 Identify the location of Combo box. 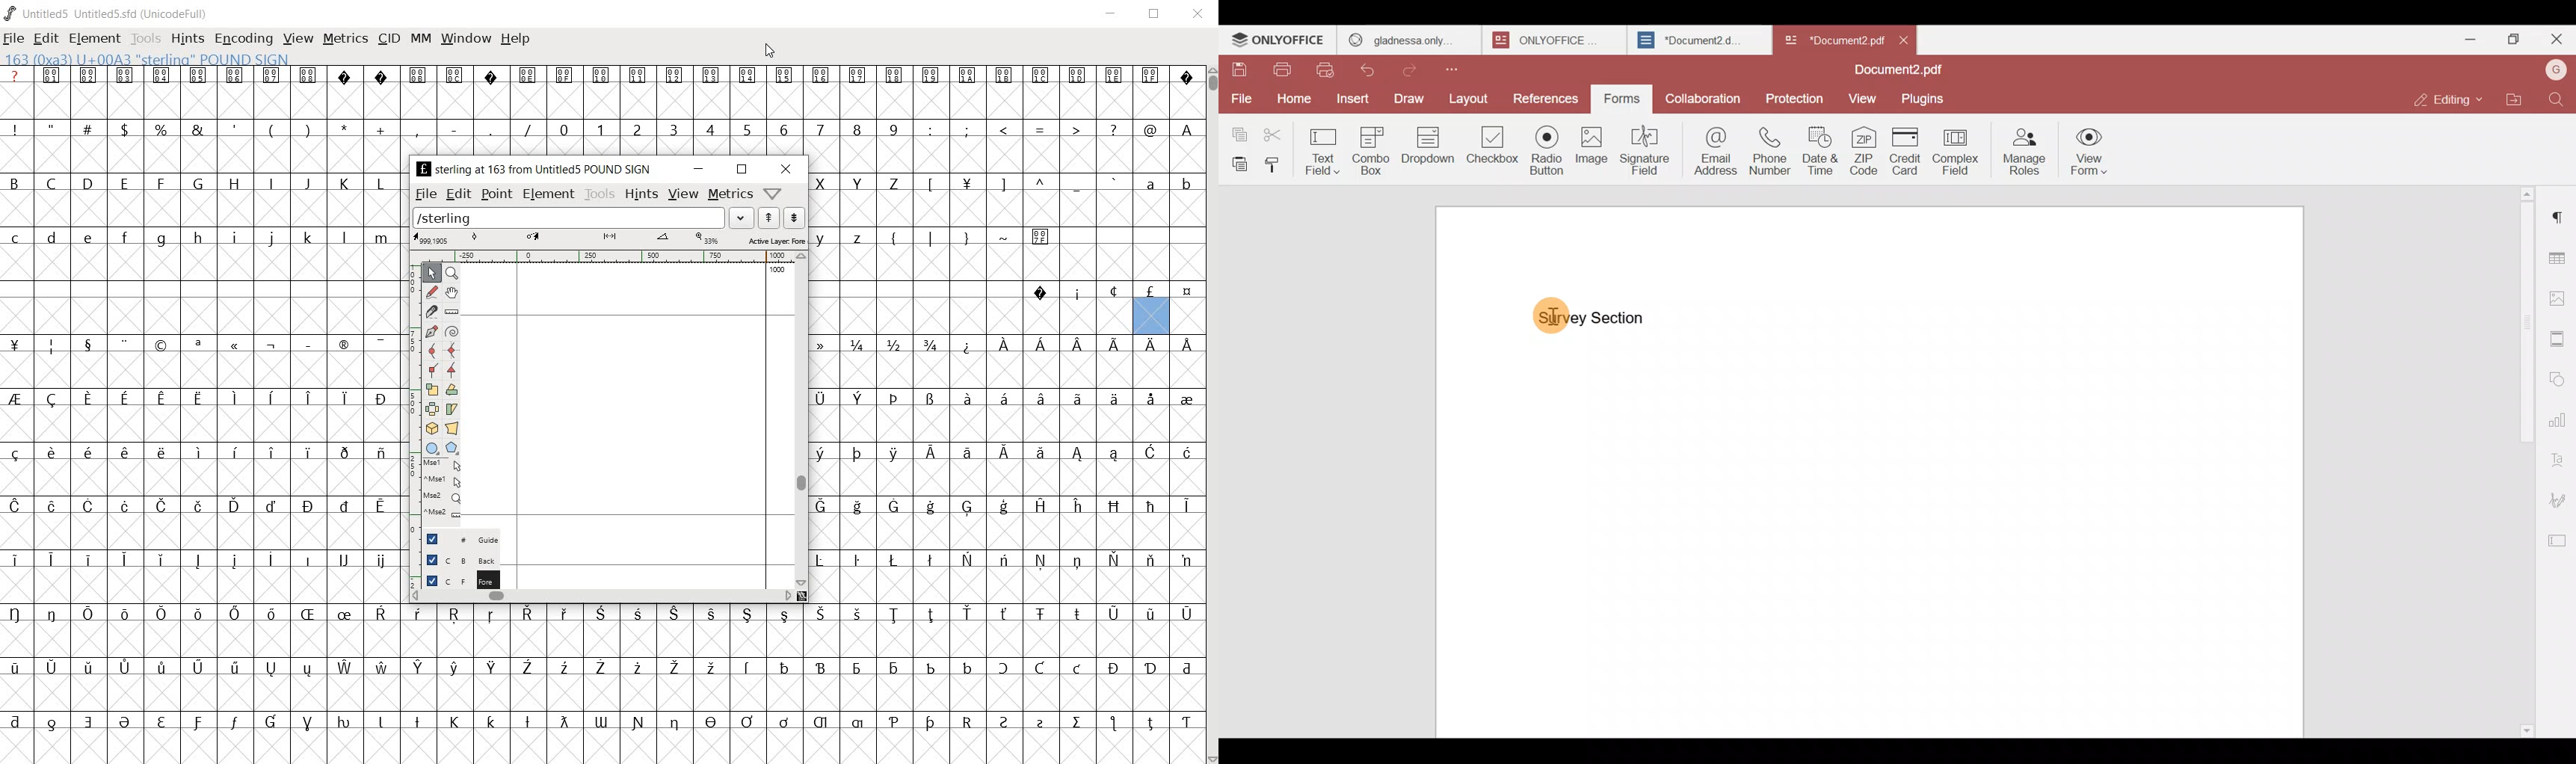
(1368, 150).